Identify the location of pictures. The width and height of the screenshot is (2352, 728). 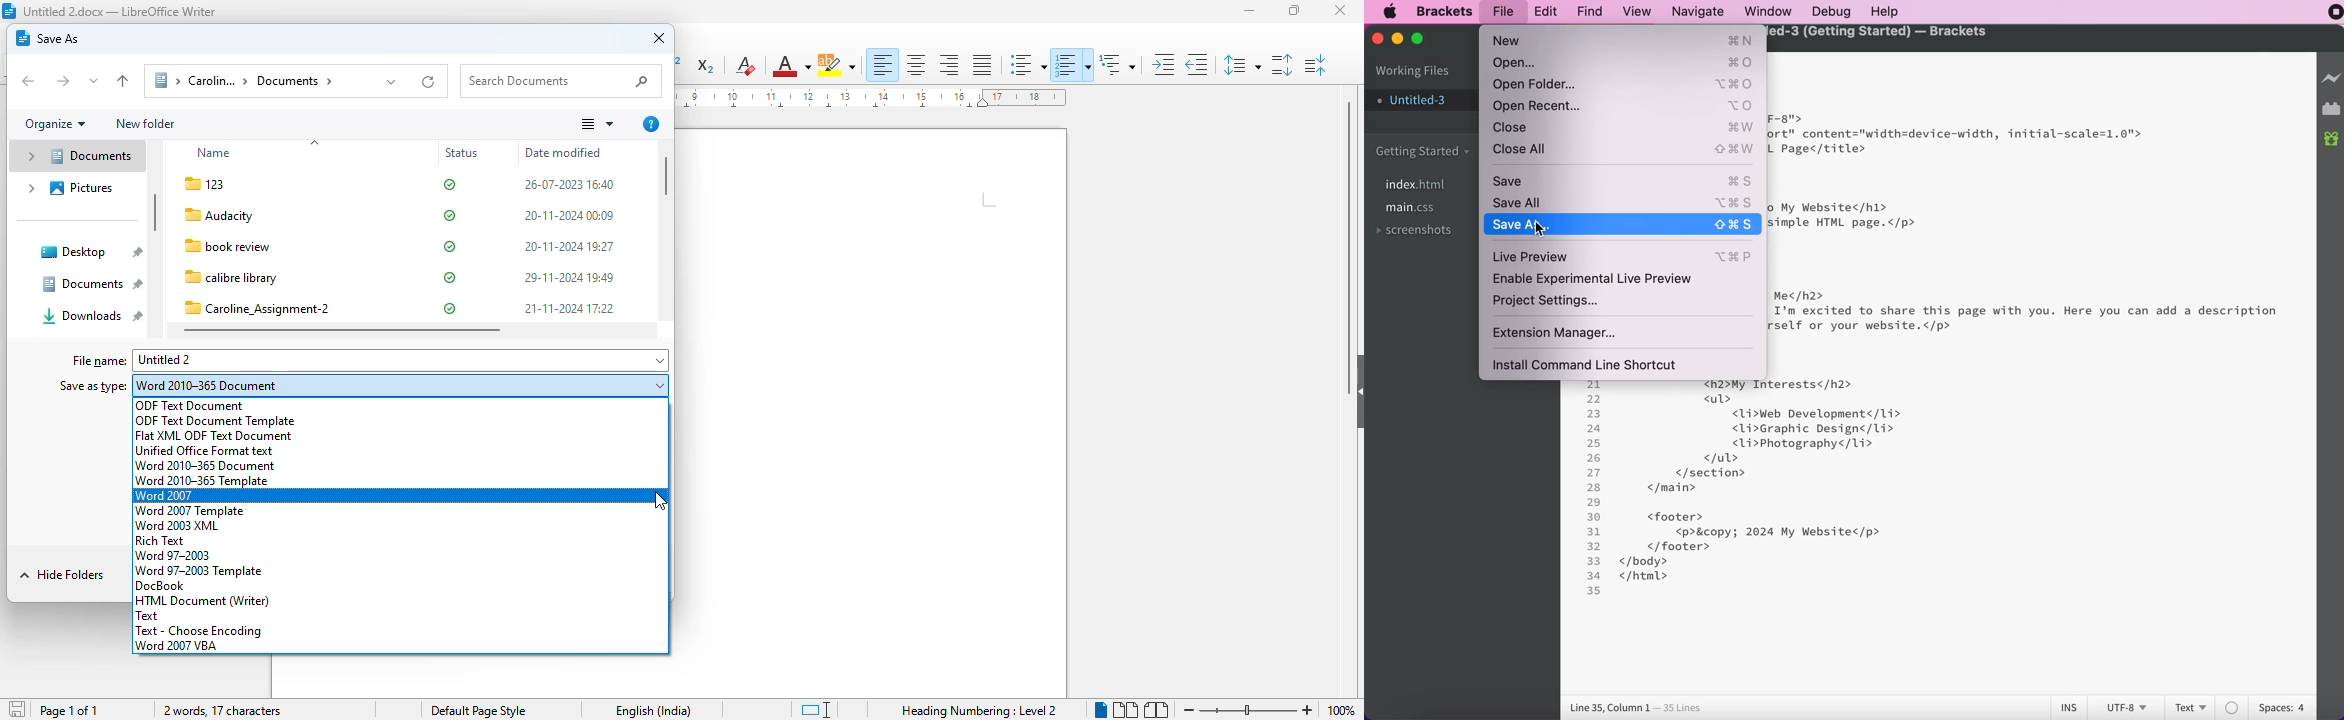
(68, 188).